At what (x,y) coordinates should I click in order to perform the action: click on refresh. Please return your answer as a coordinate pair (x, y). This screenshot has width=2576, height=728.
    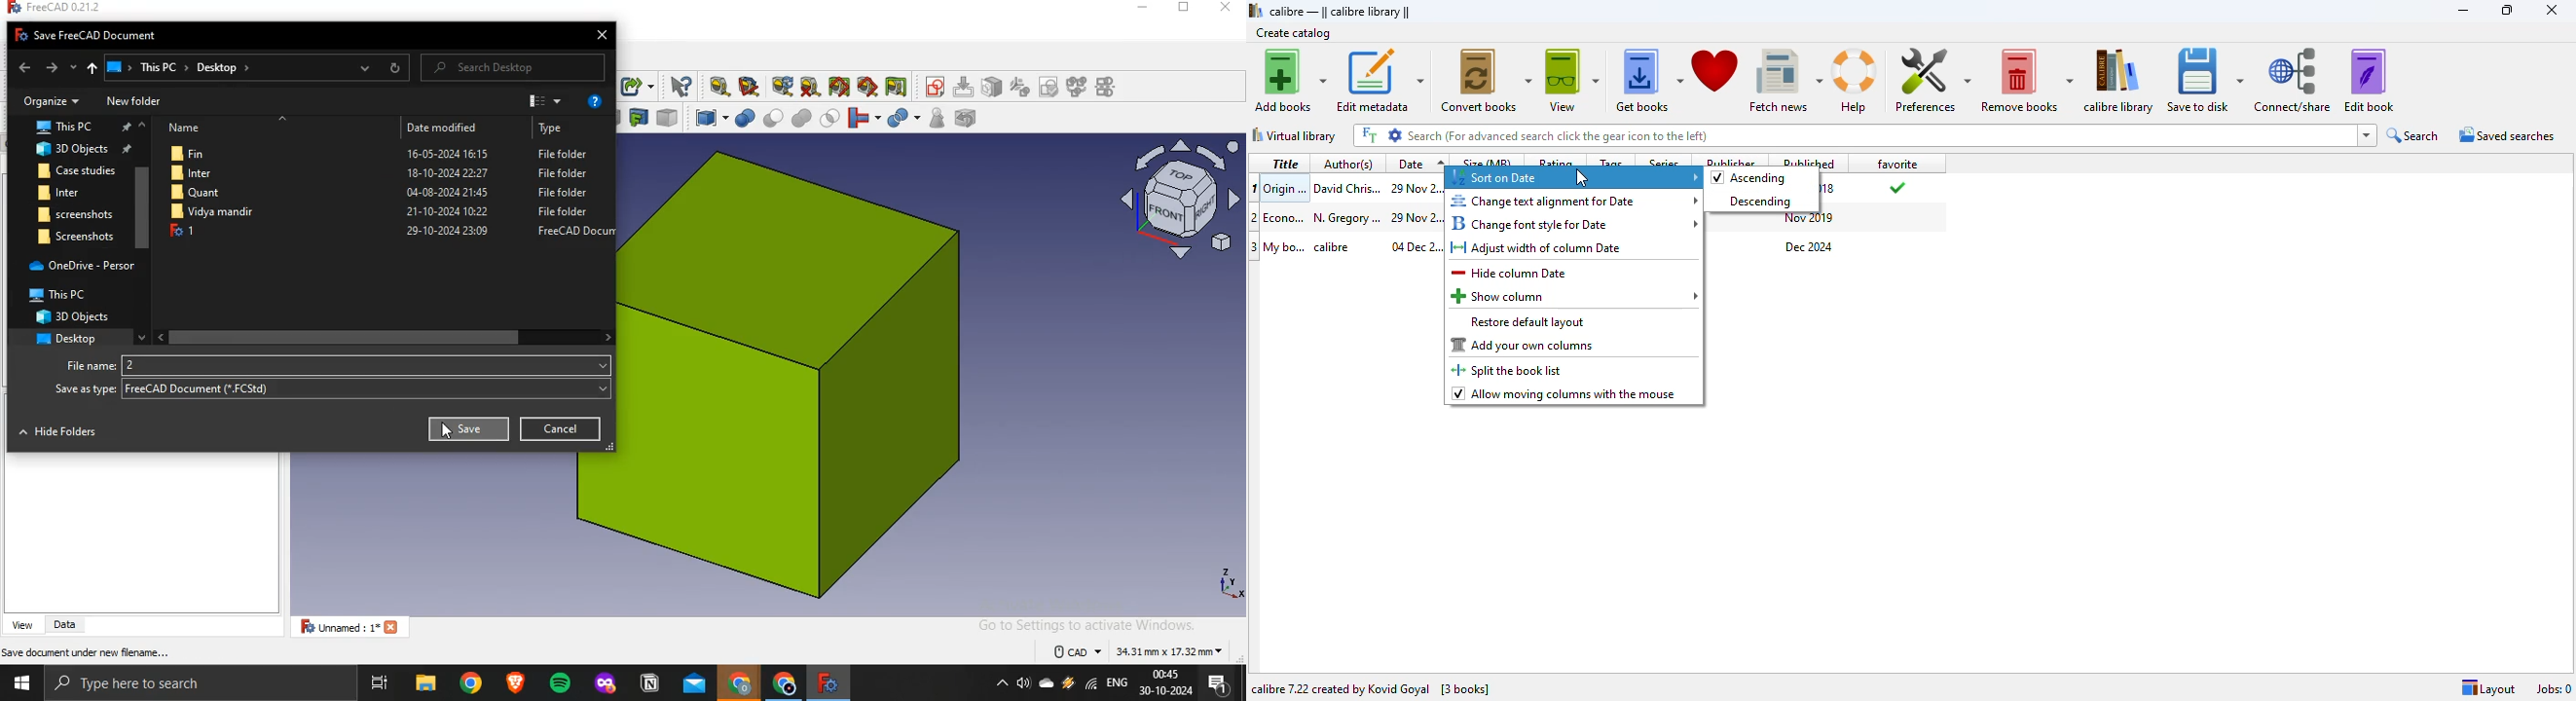
    Looking at the image, I should click on (782, 87).